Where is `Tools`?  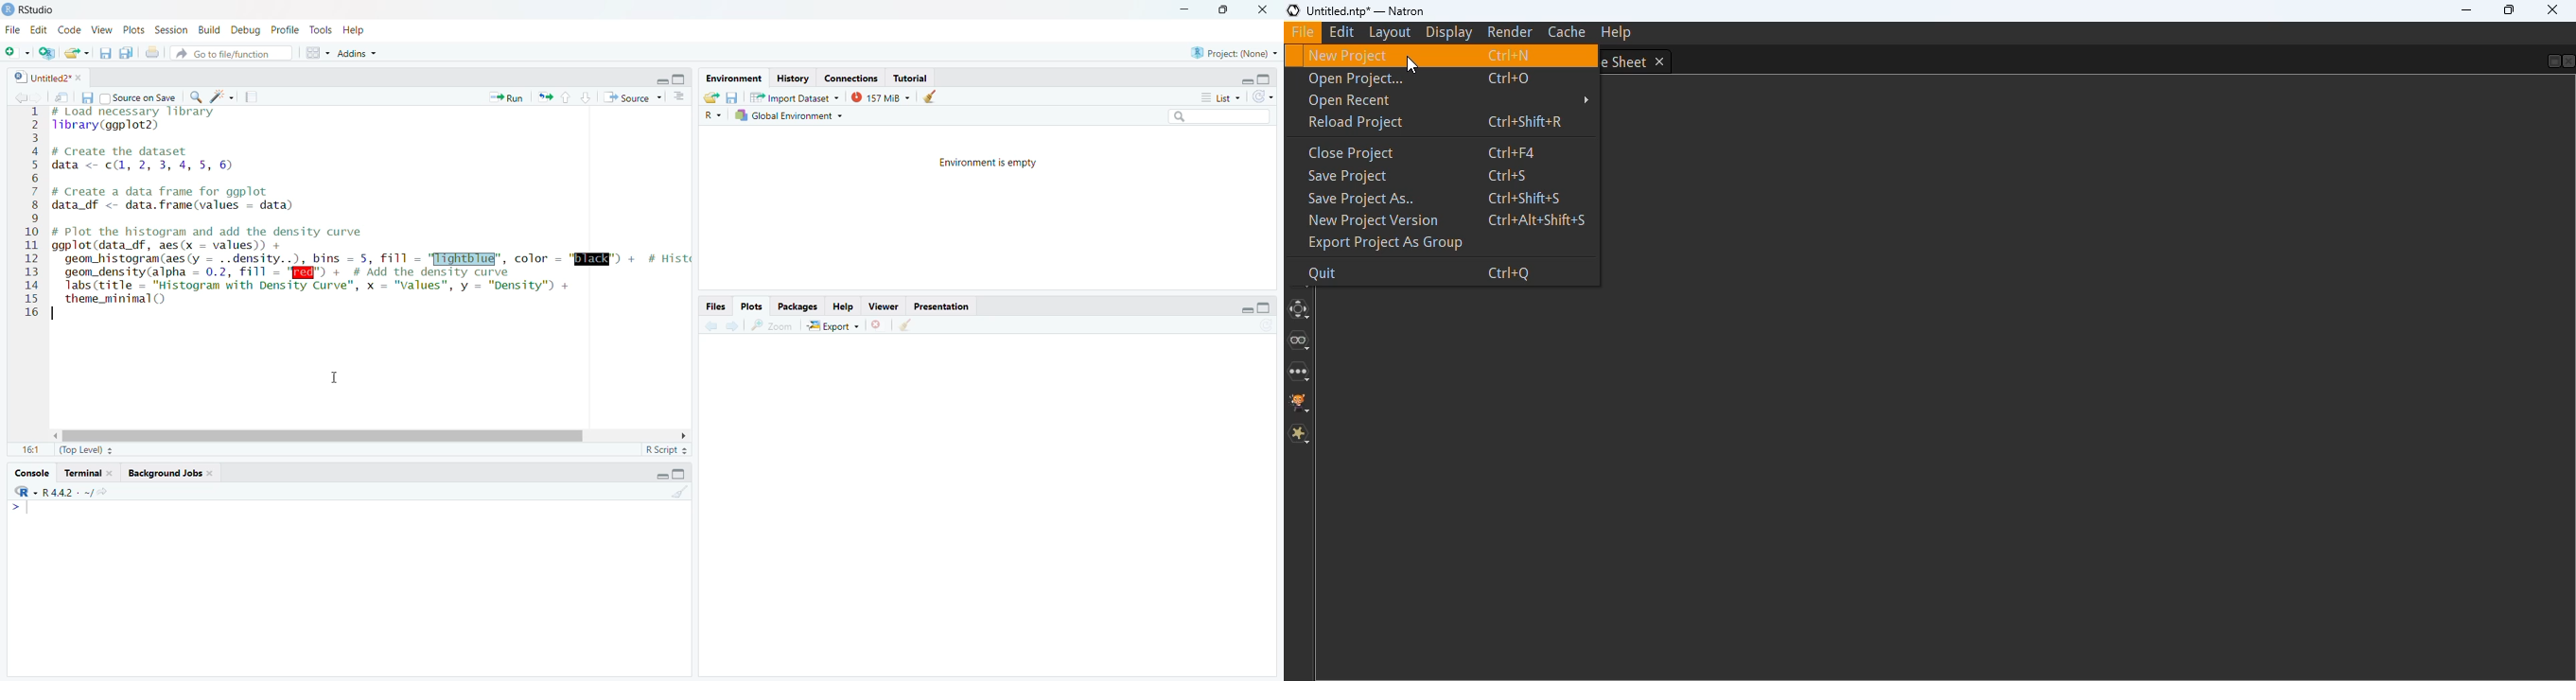
Tools is located at coordinates (321, 29).